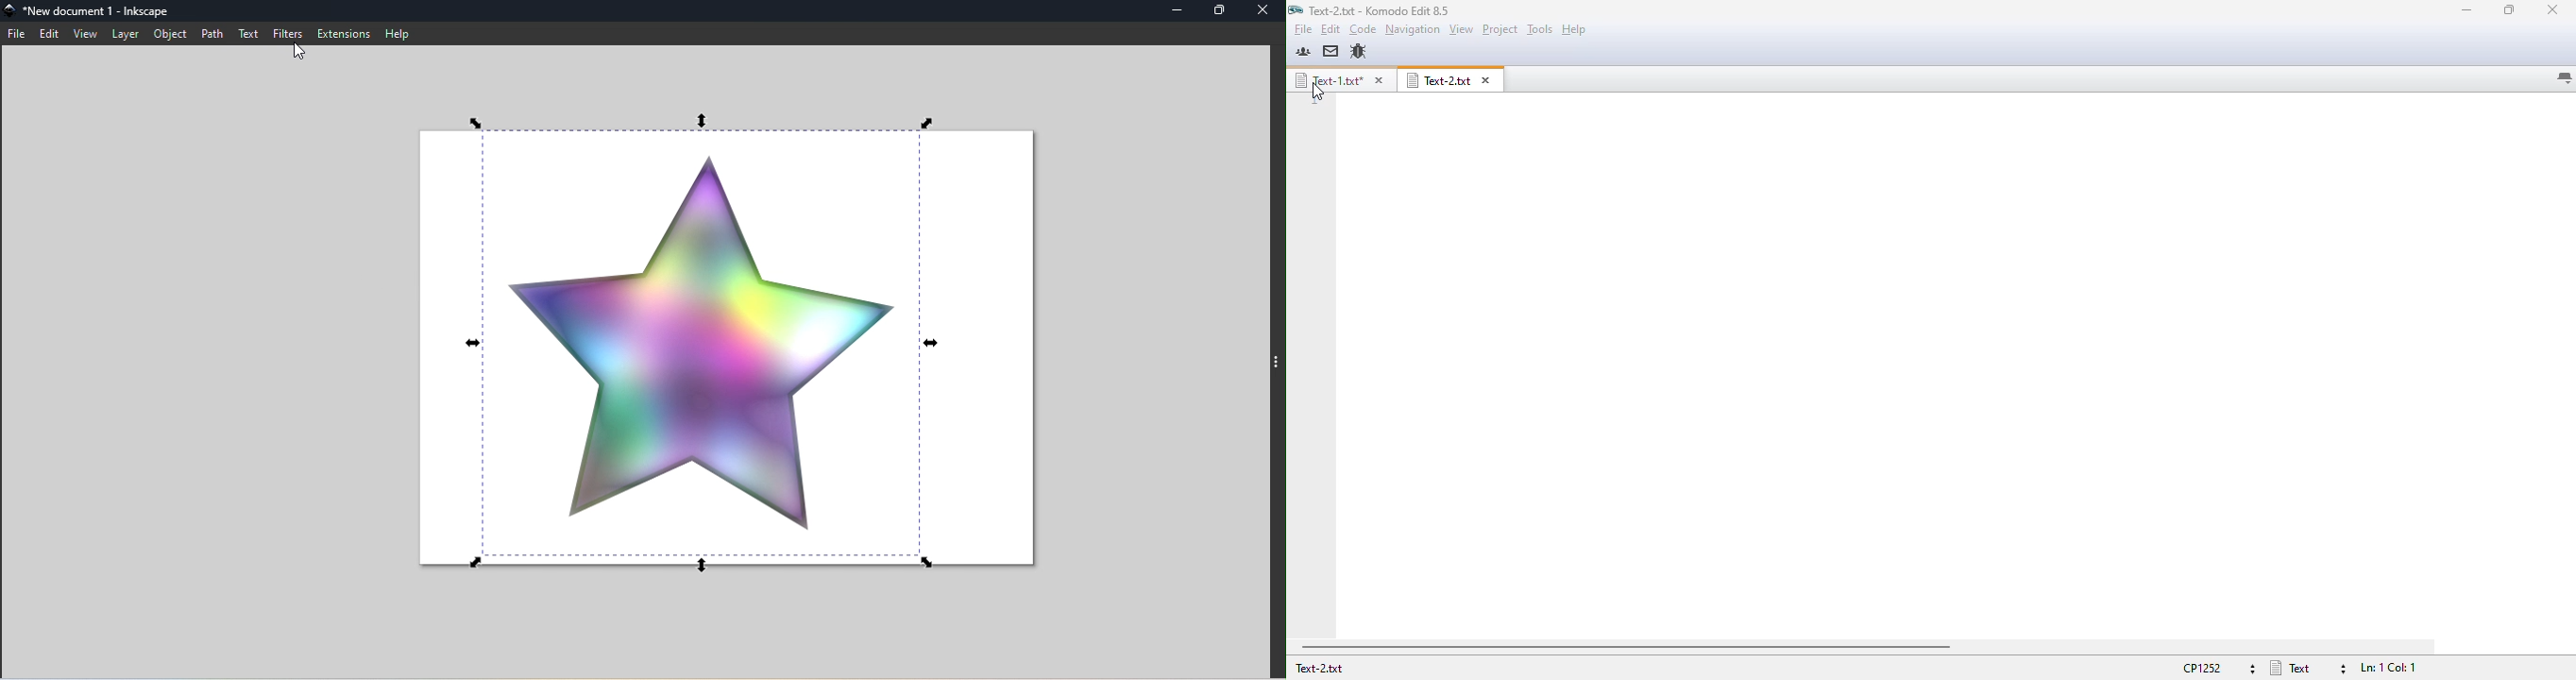 Image resolution: width=2576 pixels, height=700 pixels. Describe the element at coordinates (1303, 51) in the screenshot. I see `komodo community` at that location.